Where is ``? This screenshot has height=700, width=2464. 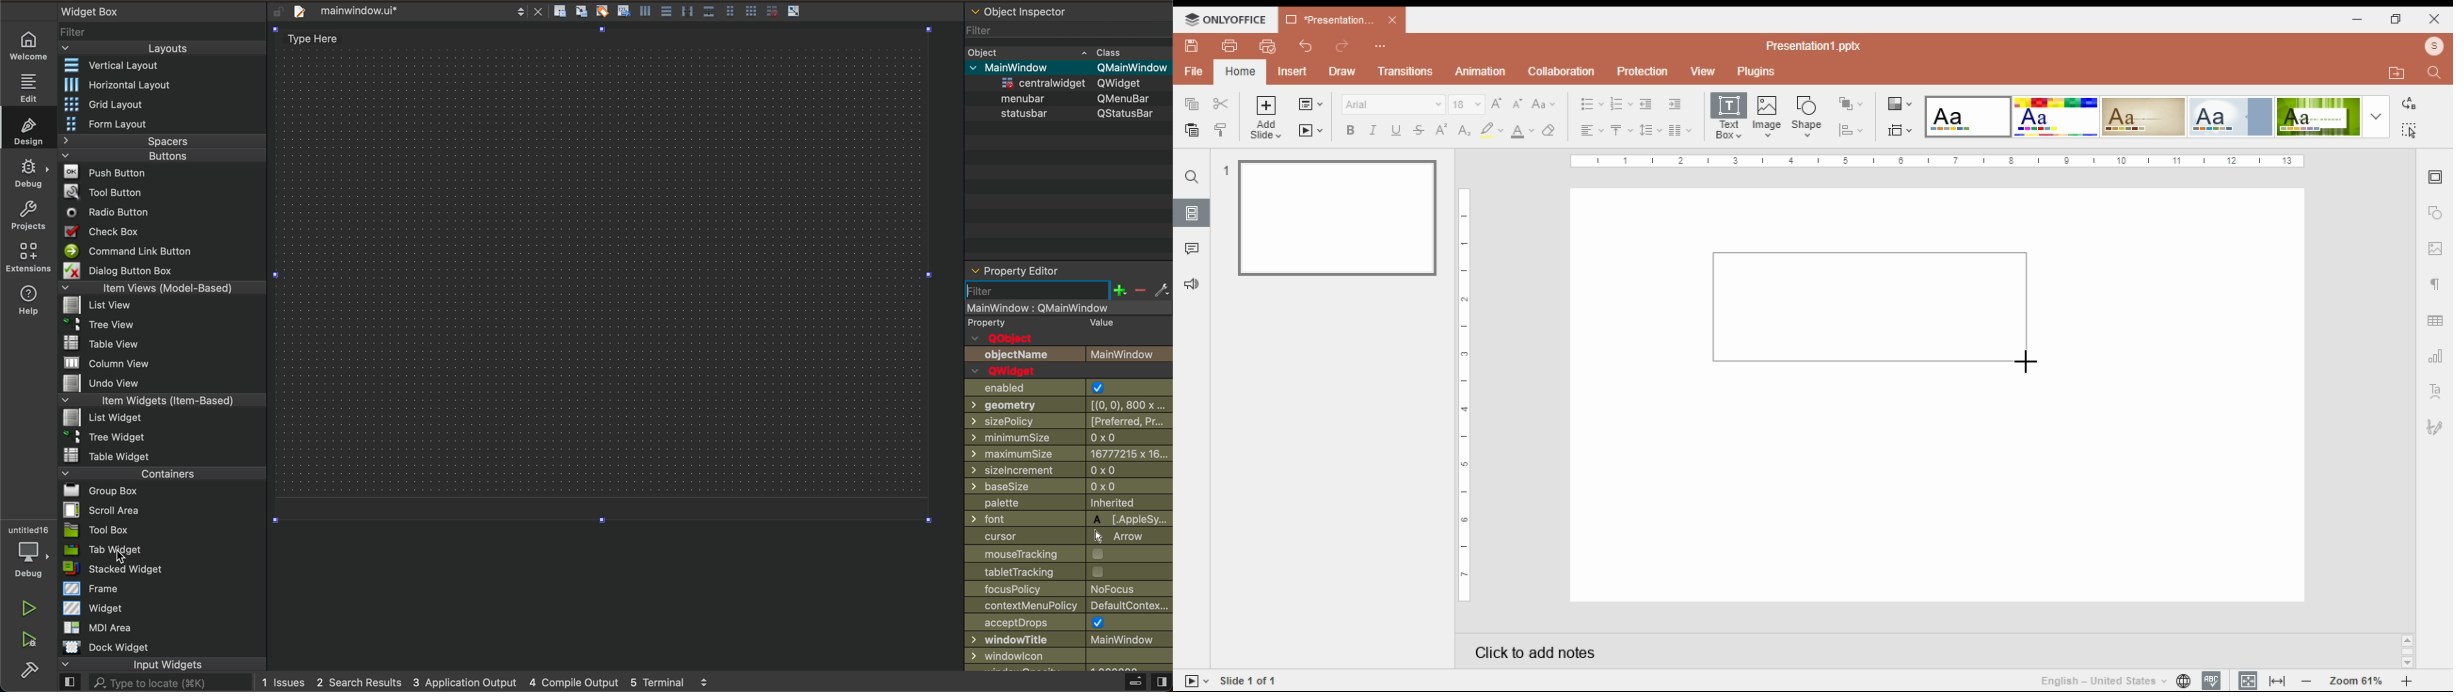
 is located at coordinates (1071, 656).